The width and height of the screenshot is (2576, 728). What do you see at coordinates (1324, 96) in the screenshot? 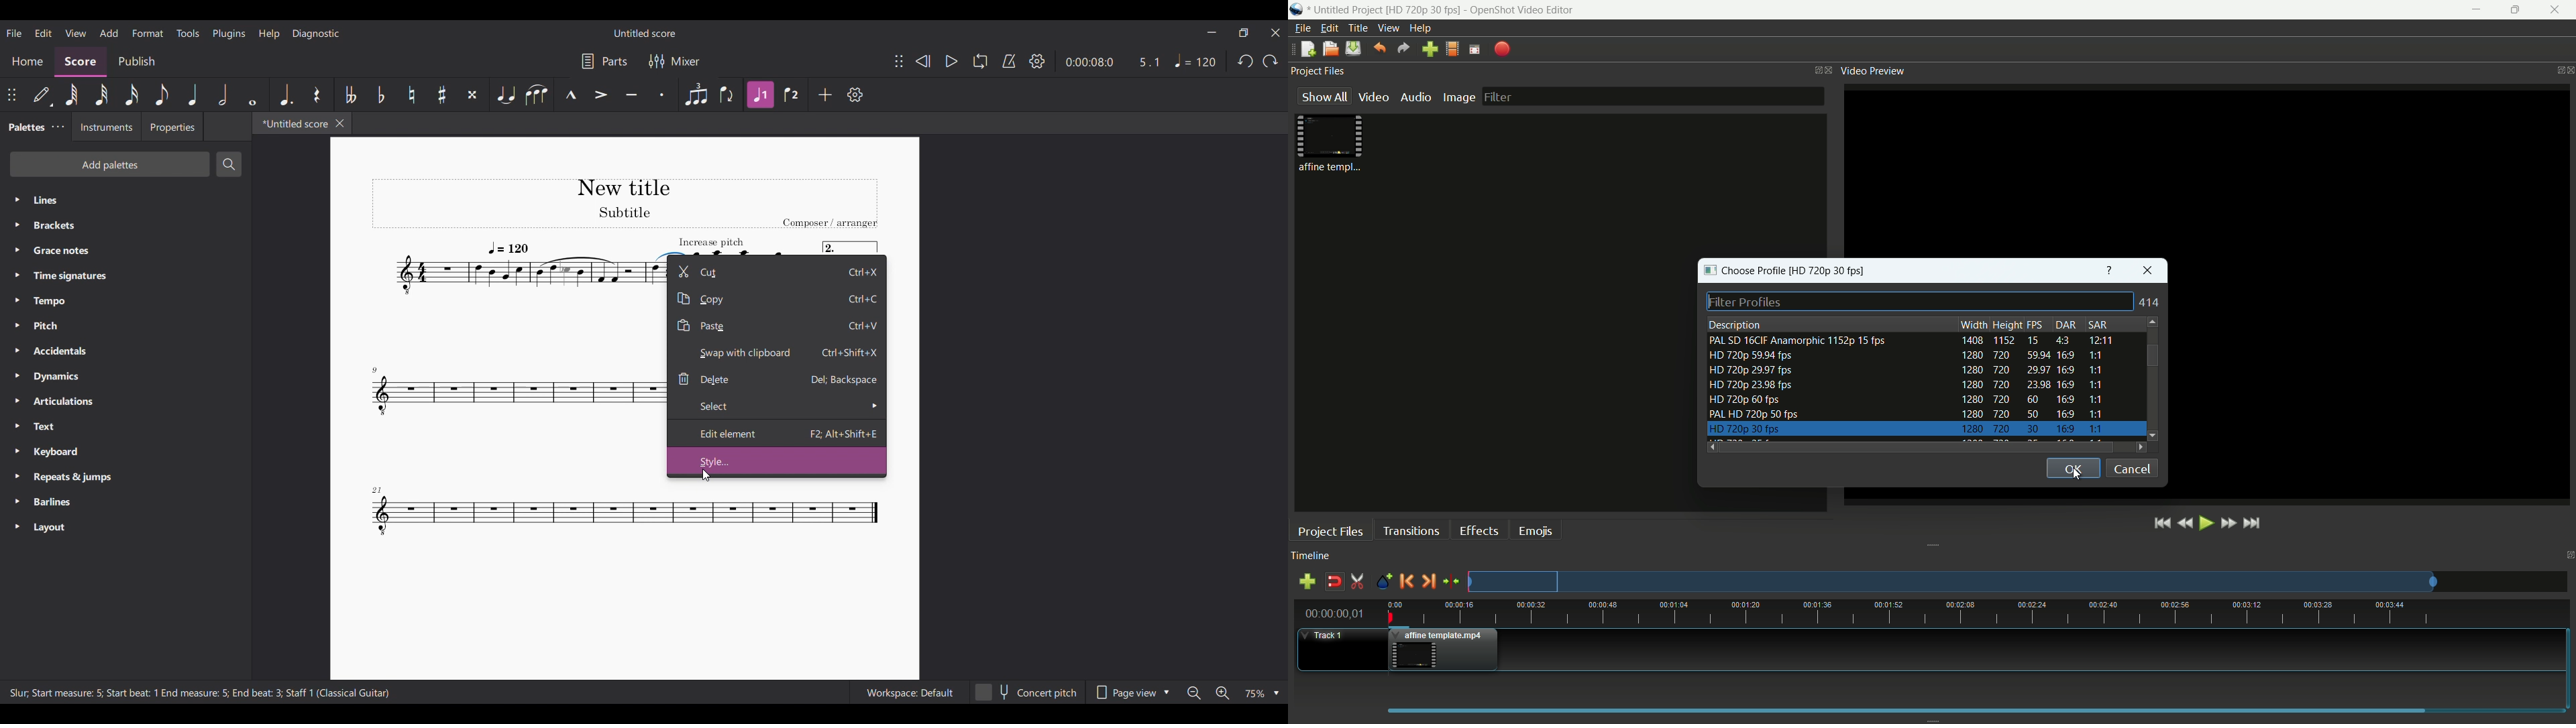
I see `show all` at bounding box center [1324, 96].